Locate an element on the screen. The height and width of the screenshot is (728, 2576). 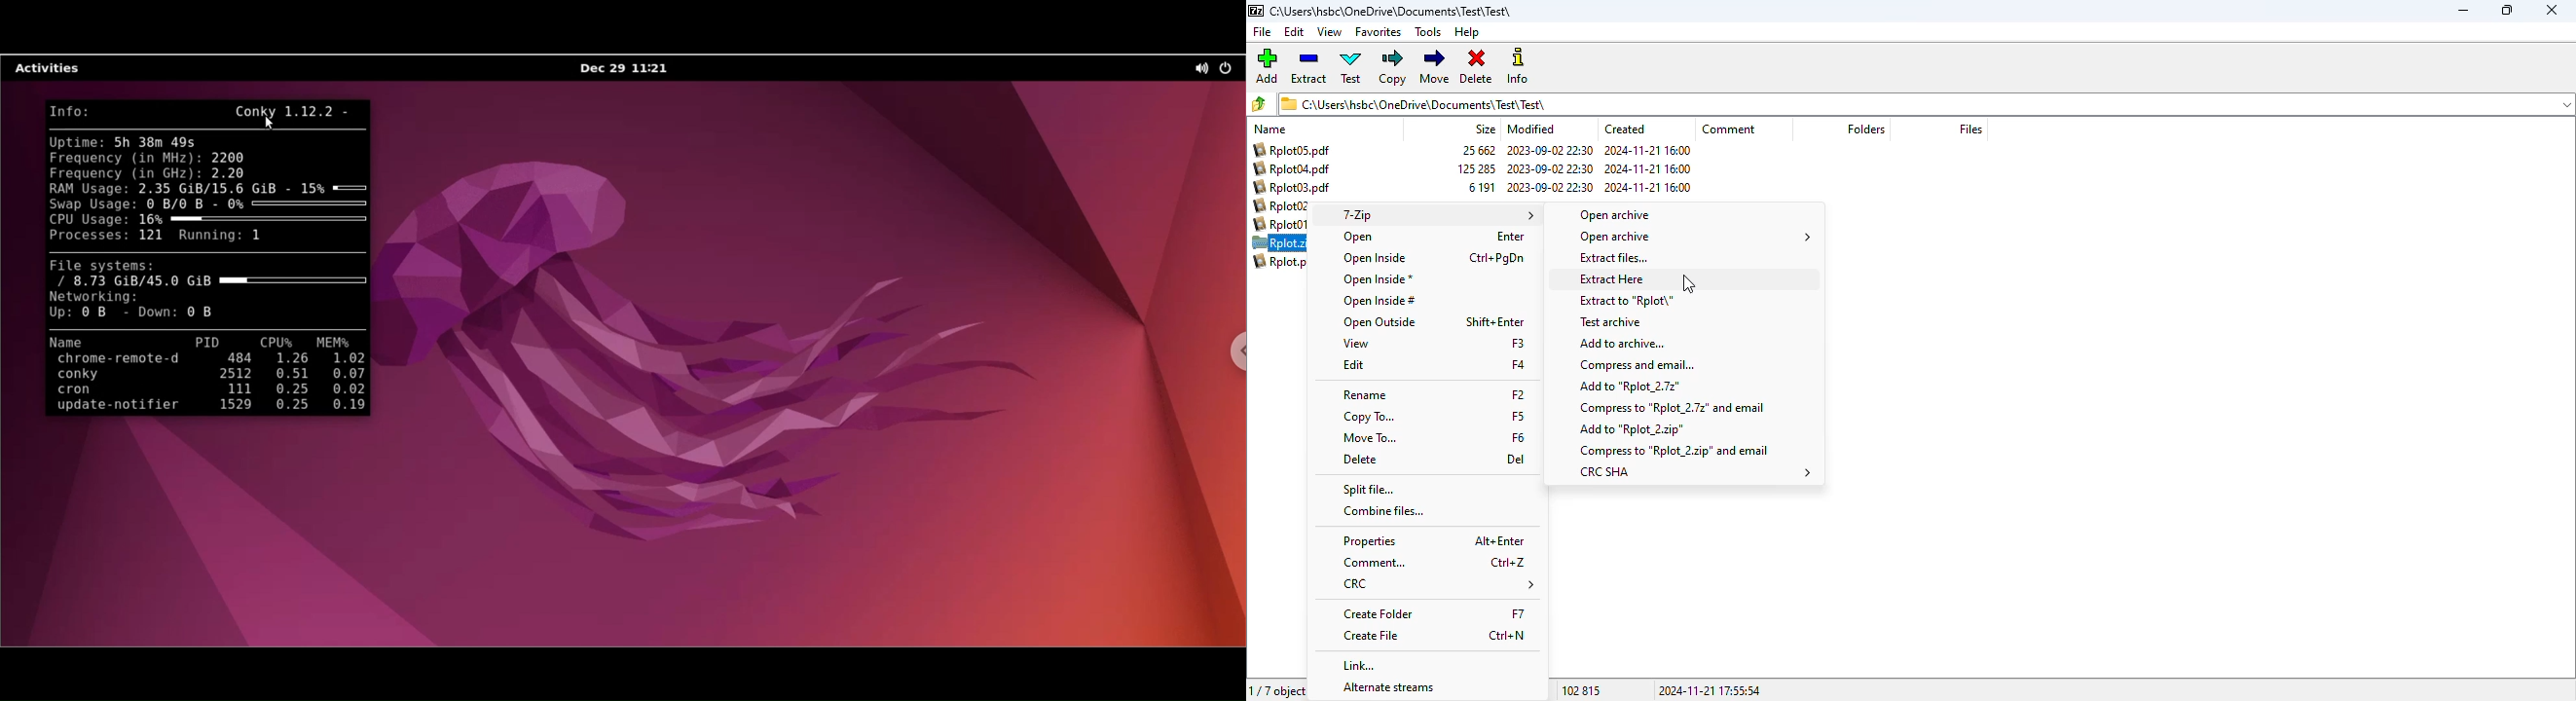
open inside is located at coordinates (1373, 258).